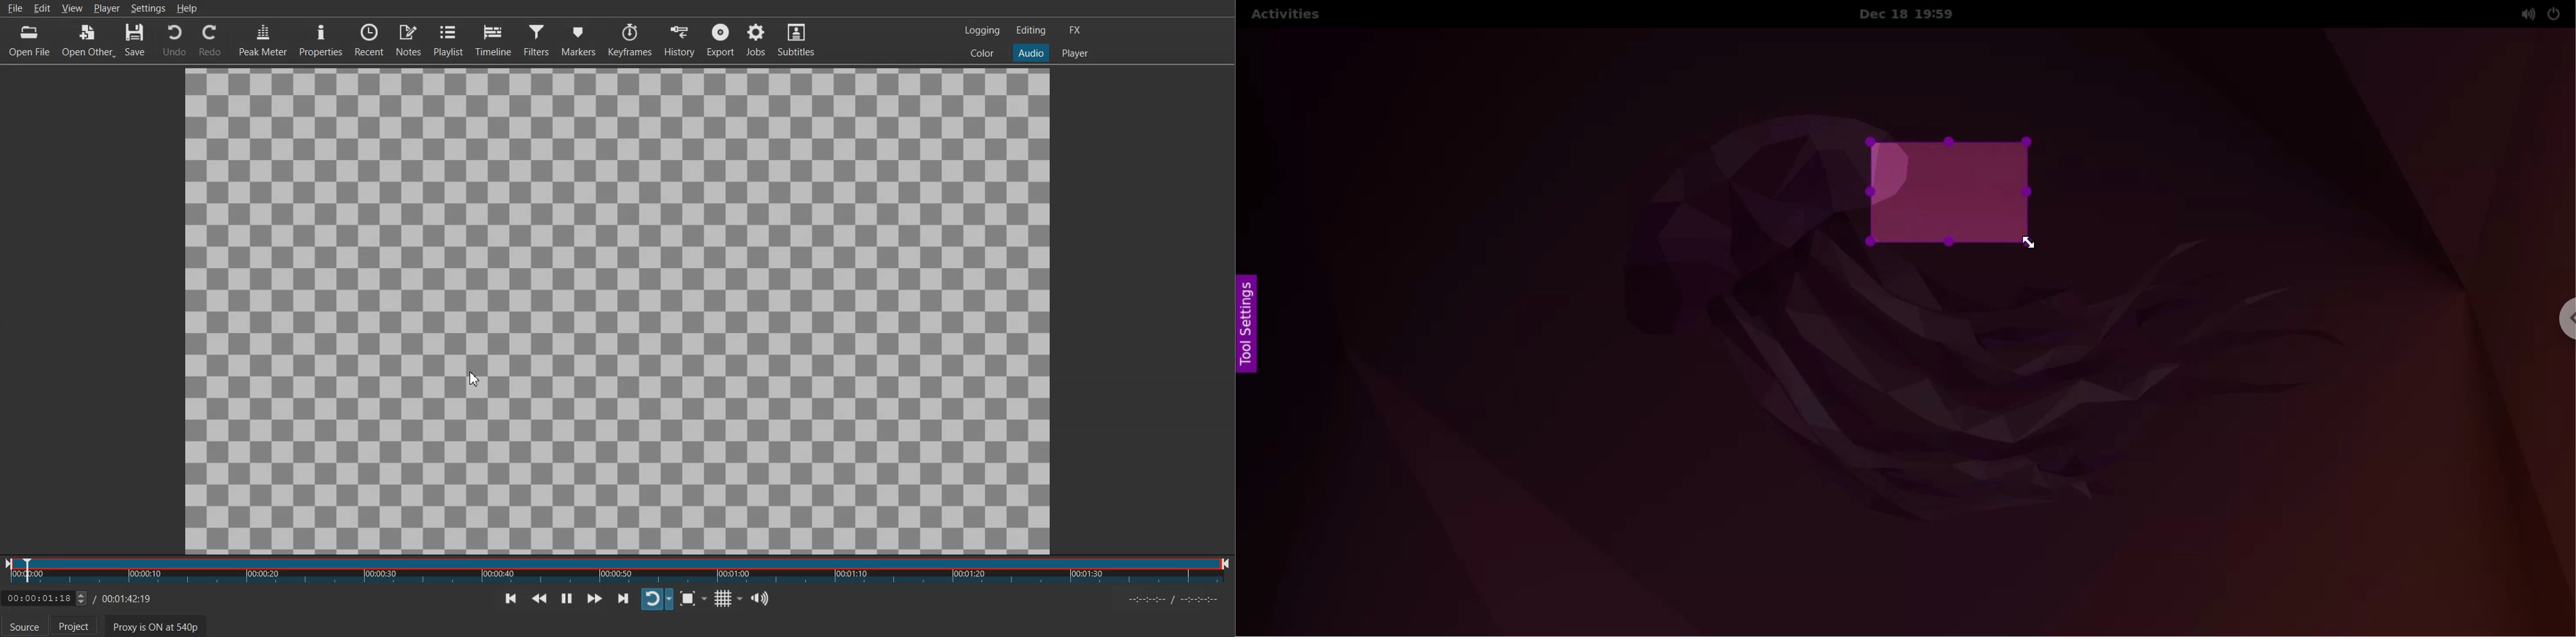 The image size is (2576, 644). Describe the element at coordinates (210, 40) in the screenshot. I see `Redo` at that location.